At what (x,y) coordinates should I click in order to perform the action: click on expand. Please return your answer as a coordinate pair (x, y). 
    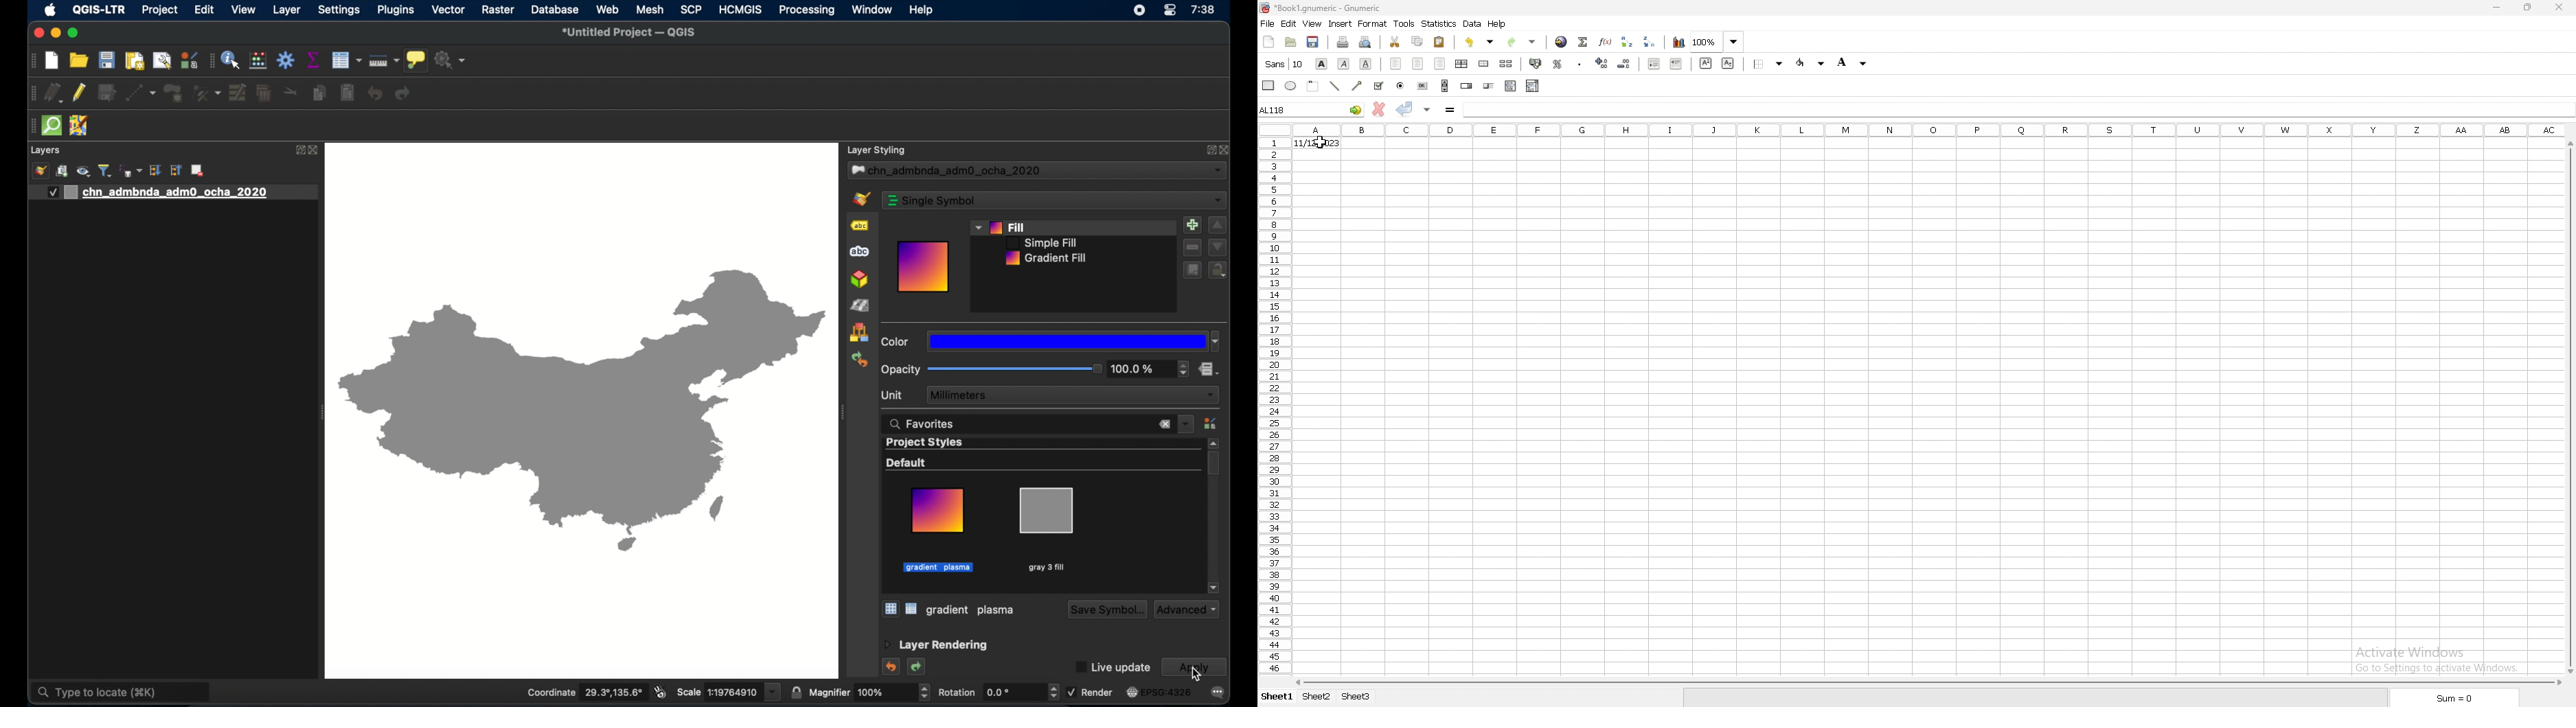
    Looking at the image, I should click on (299, 149).